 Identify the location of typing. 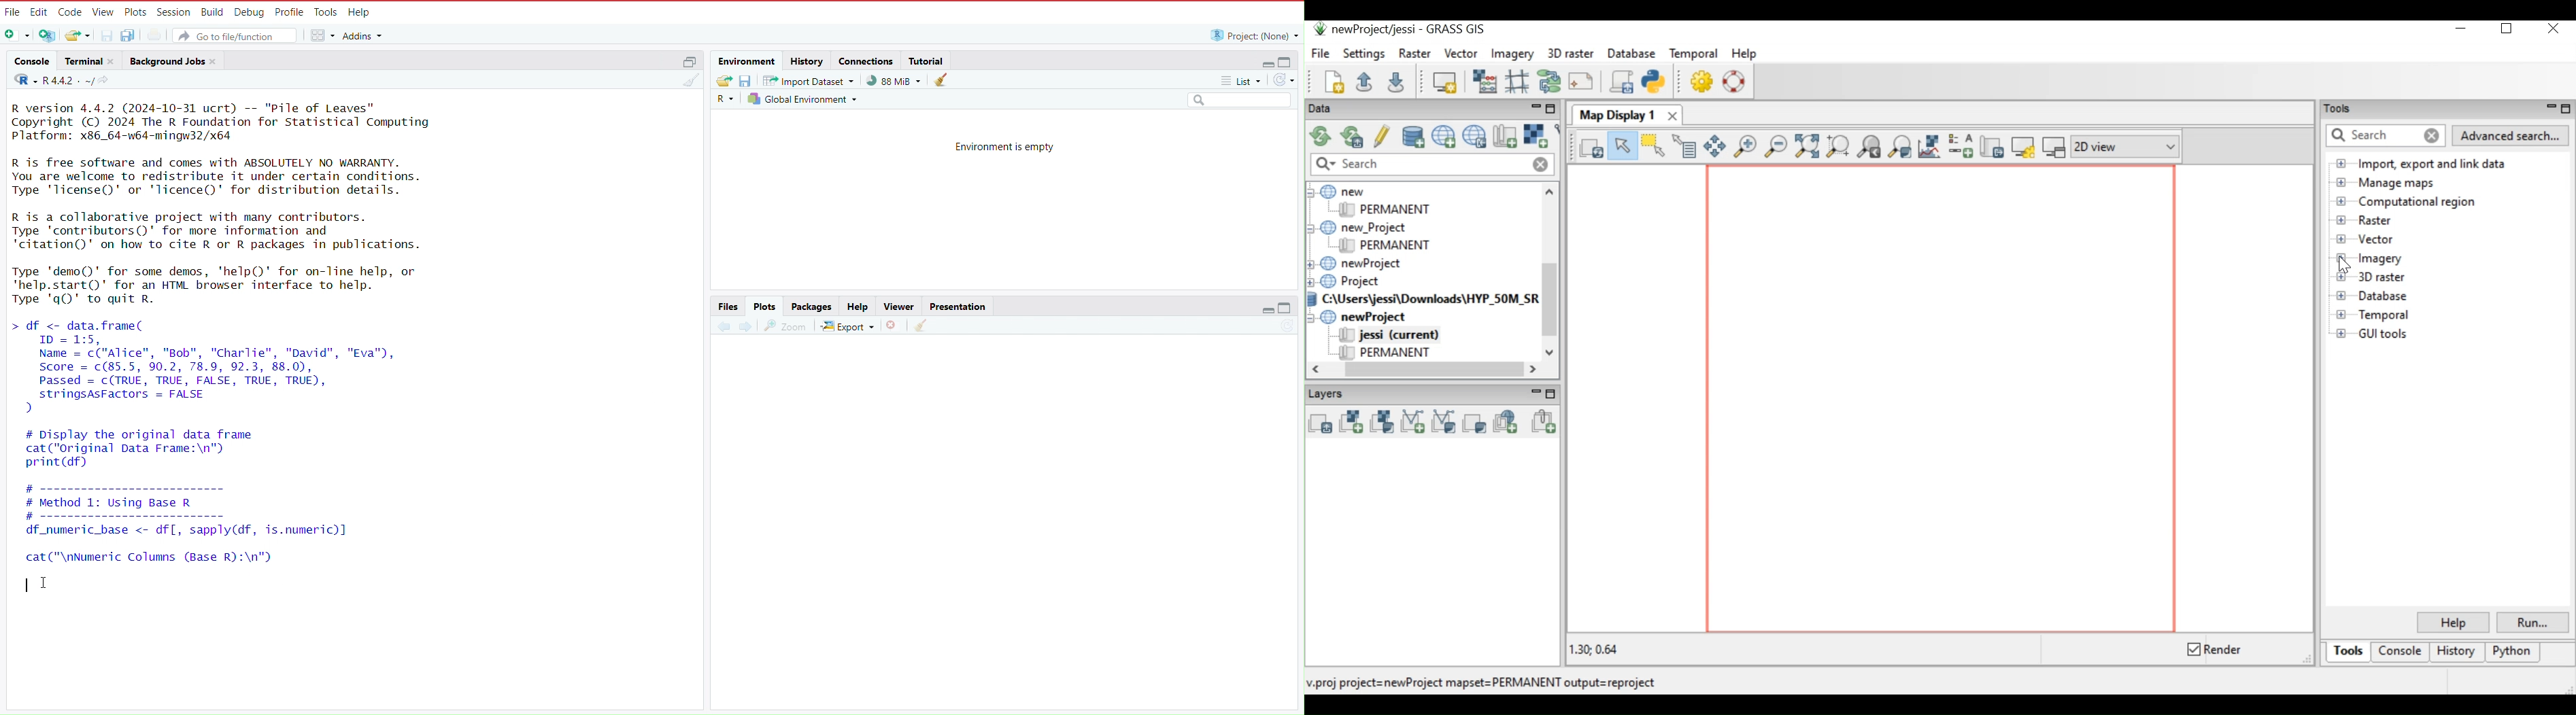
(18, 587).